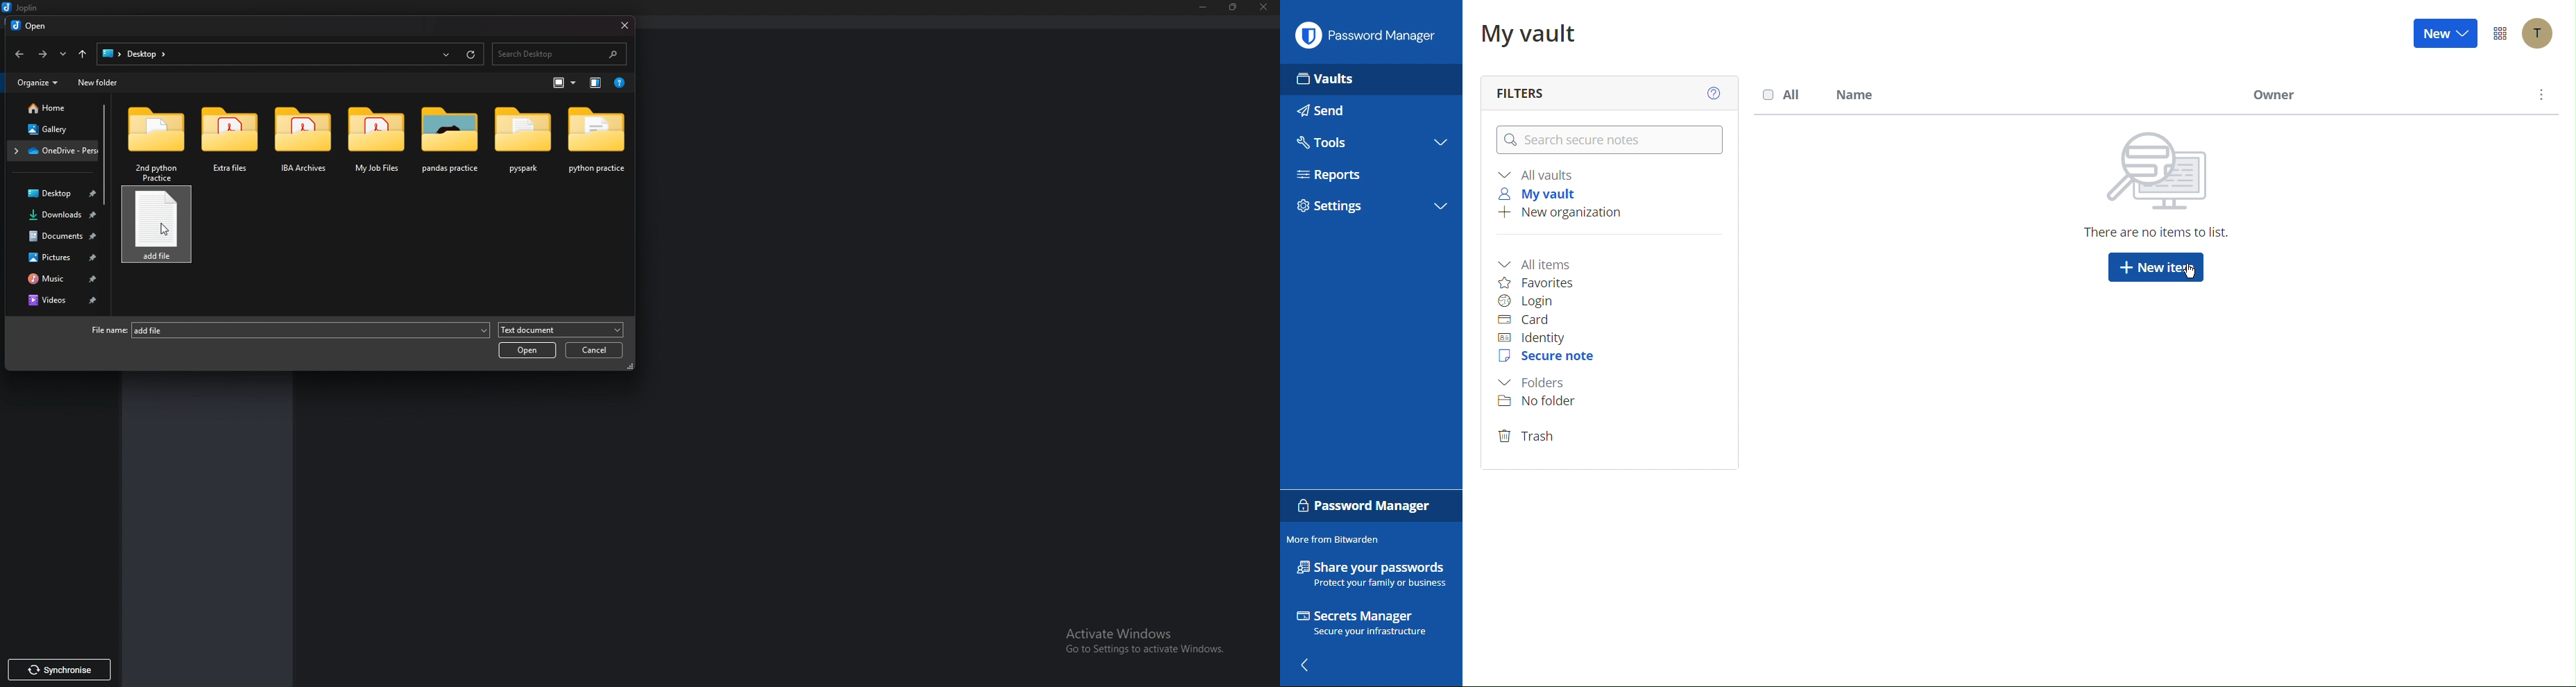 The height and width of the screenshot is (700, 2576). Describe the element at coordinates (59, 216) in the screenshot. I see `Downloads` at that location.